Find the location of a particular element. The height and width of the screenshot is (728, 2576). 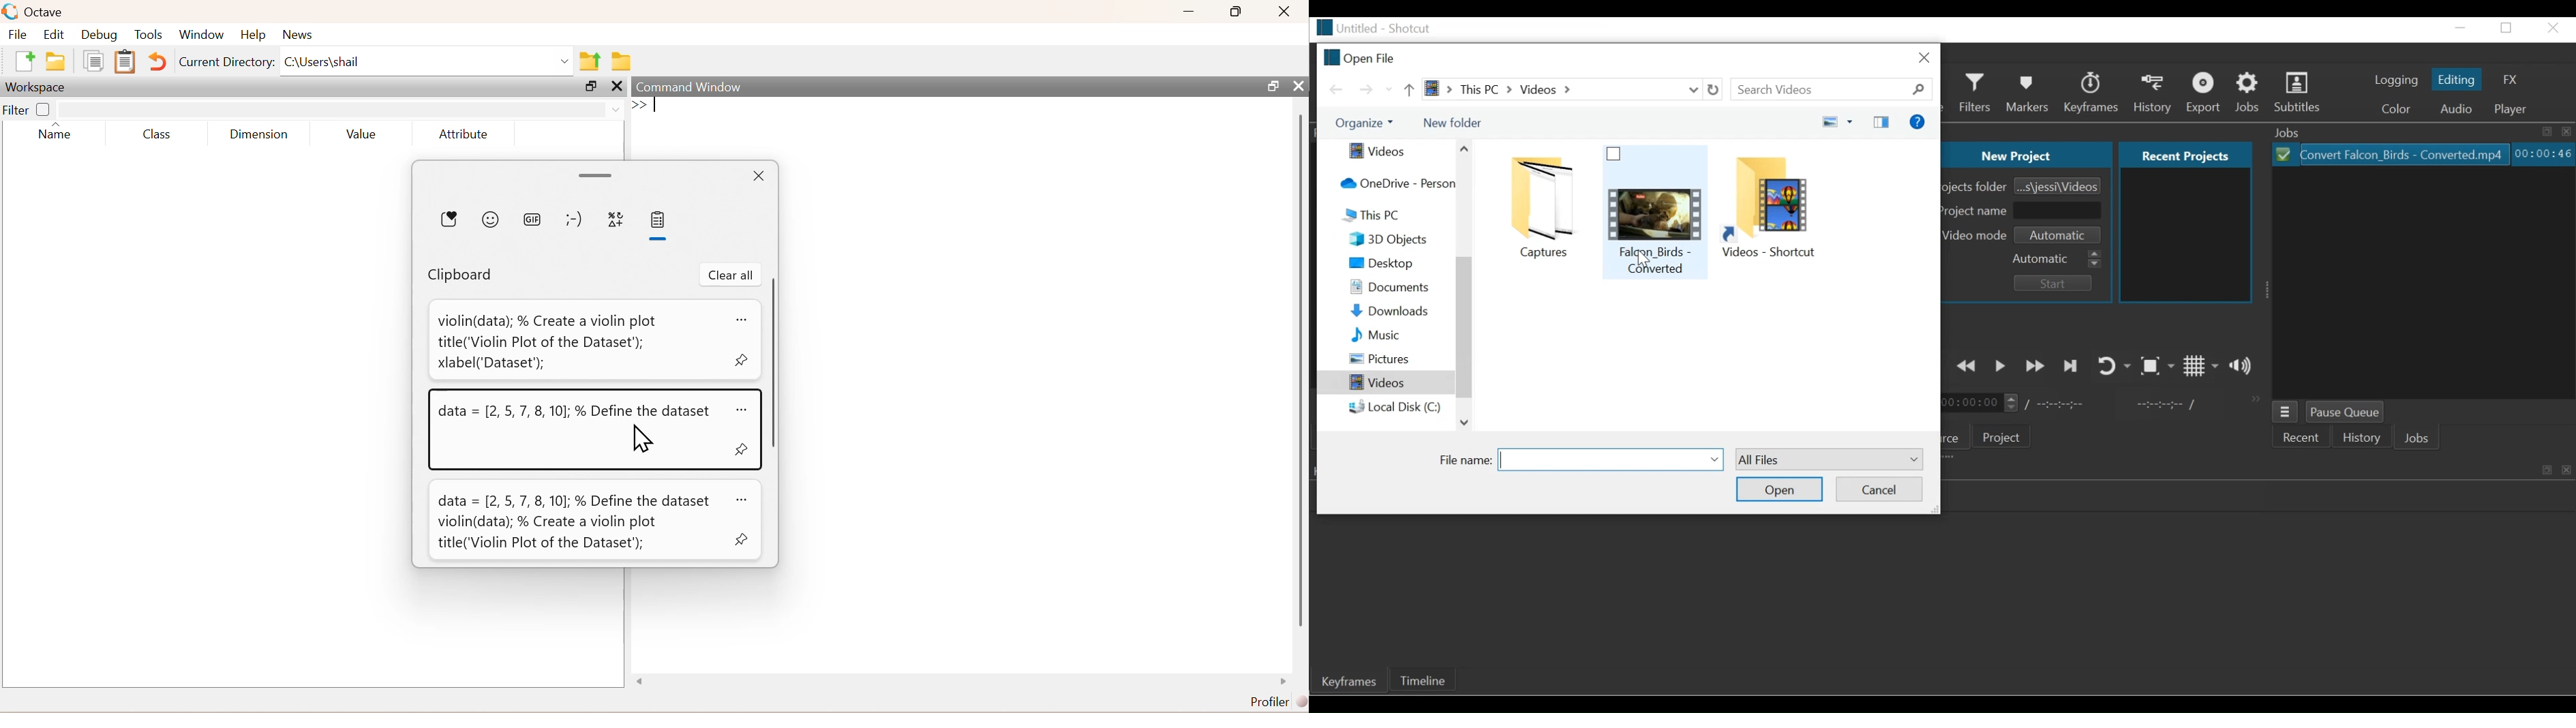

Attribute is located at coordinates (464, 134).